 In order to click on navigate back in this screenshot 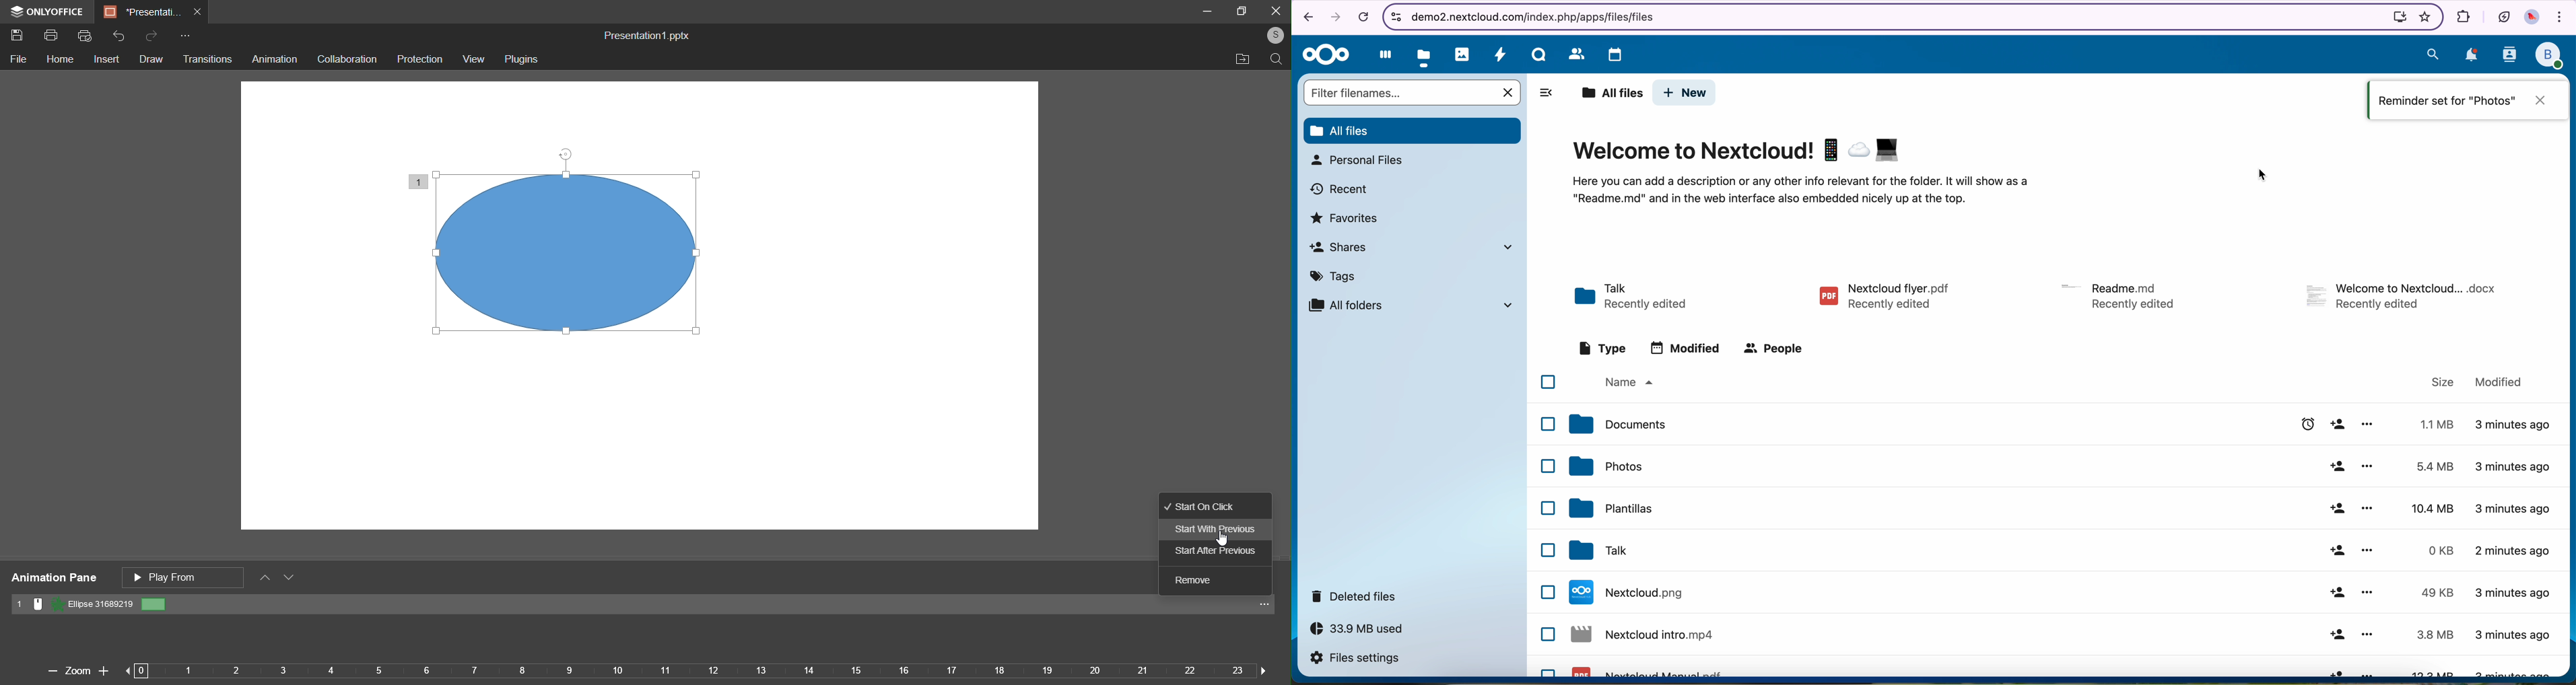, I will do `click(1306, 19)`.